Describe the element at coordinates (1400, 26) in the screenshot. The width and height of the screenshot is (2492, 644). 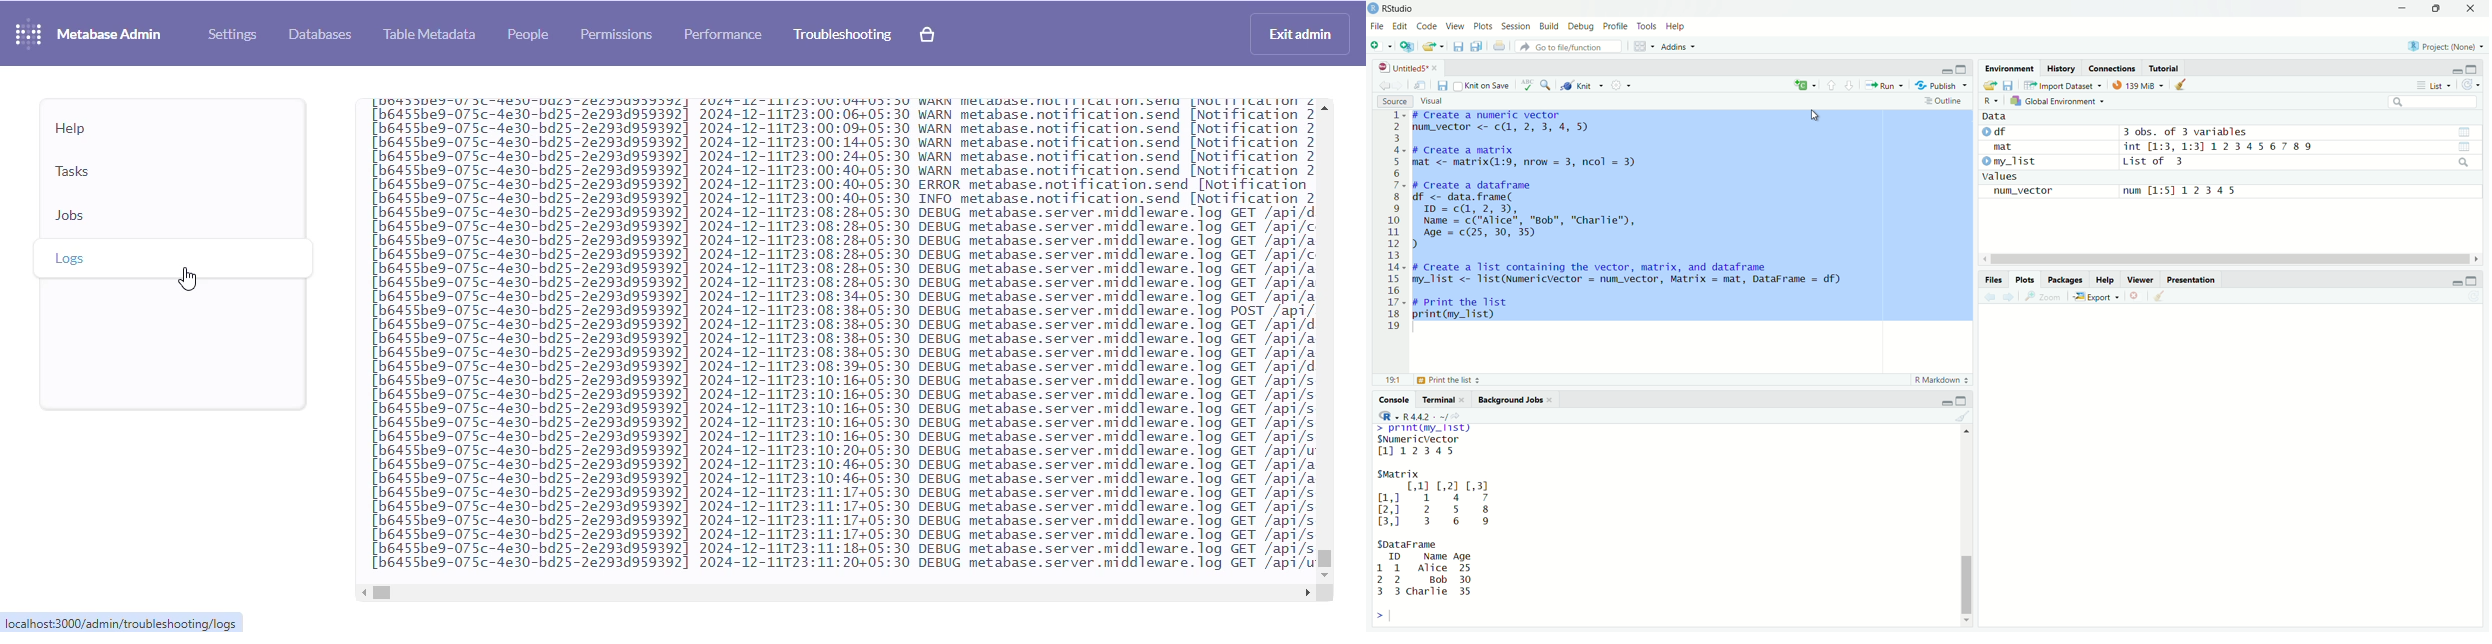
I see `Edit` at that location.